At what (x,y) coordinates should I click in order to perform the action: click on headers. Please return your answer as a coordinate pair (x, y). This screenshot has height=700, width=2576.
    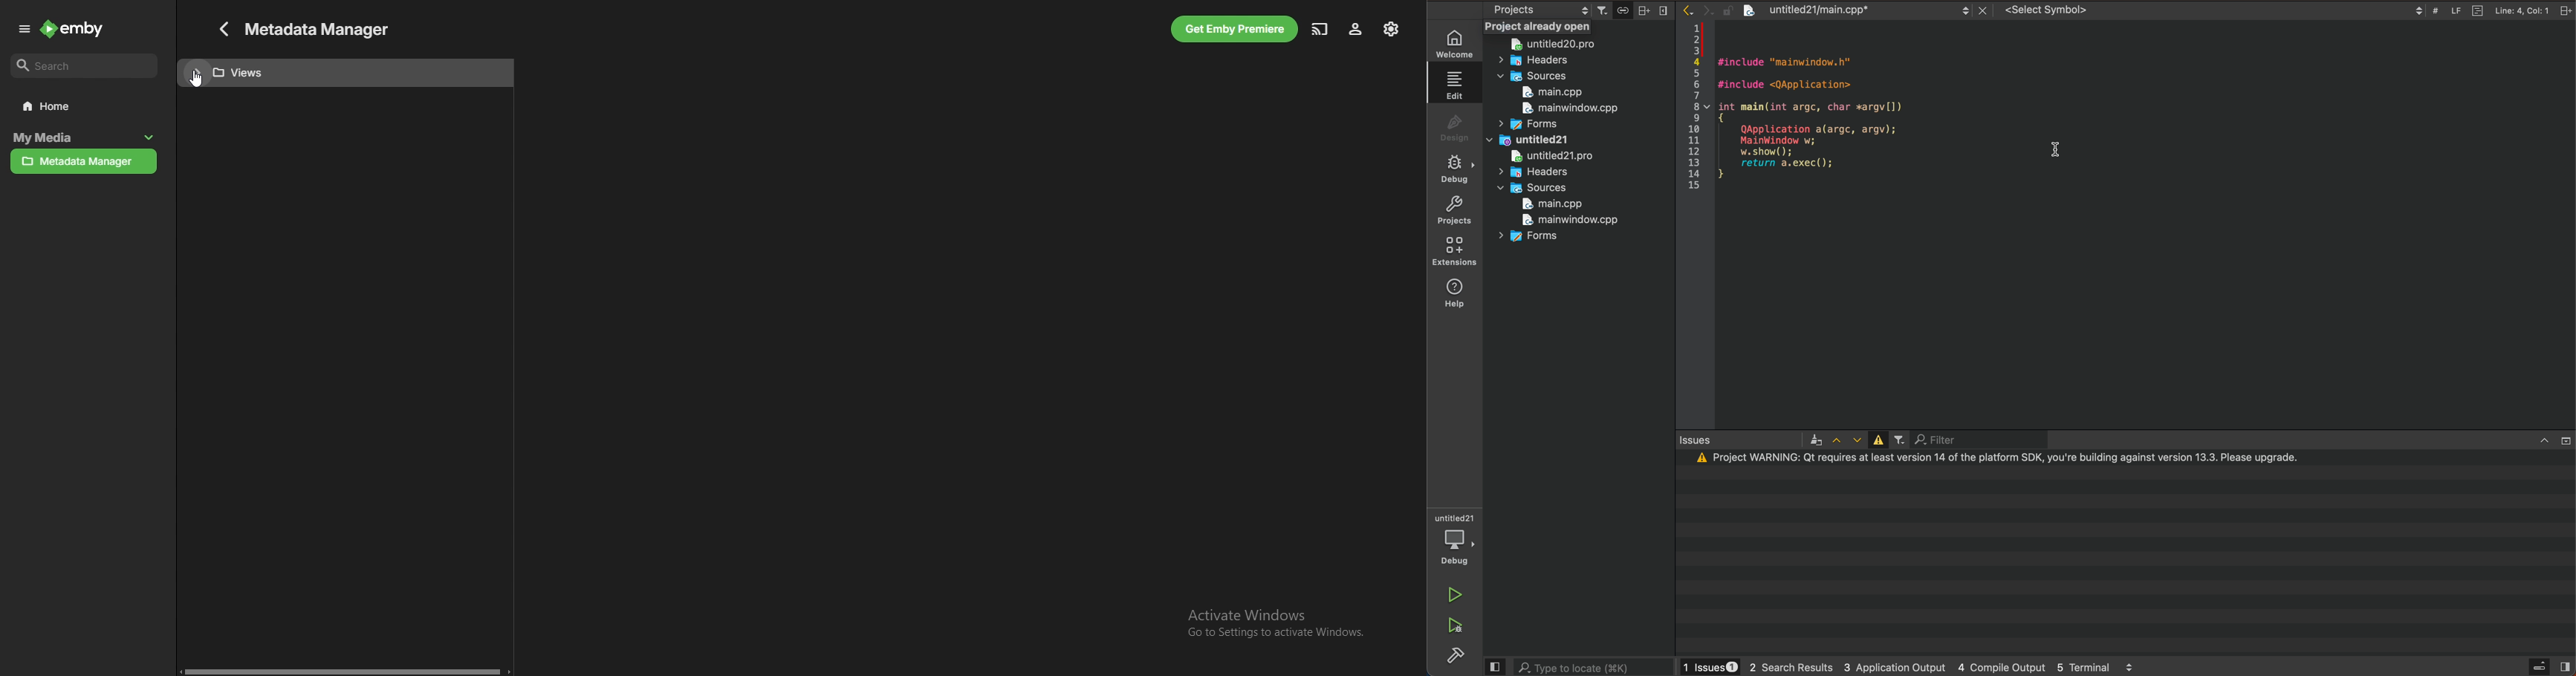
    Looking at the image, I should click on (1546, 172).